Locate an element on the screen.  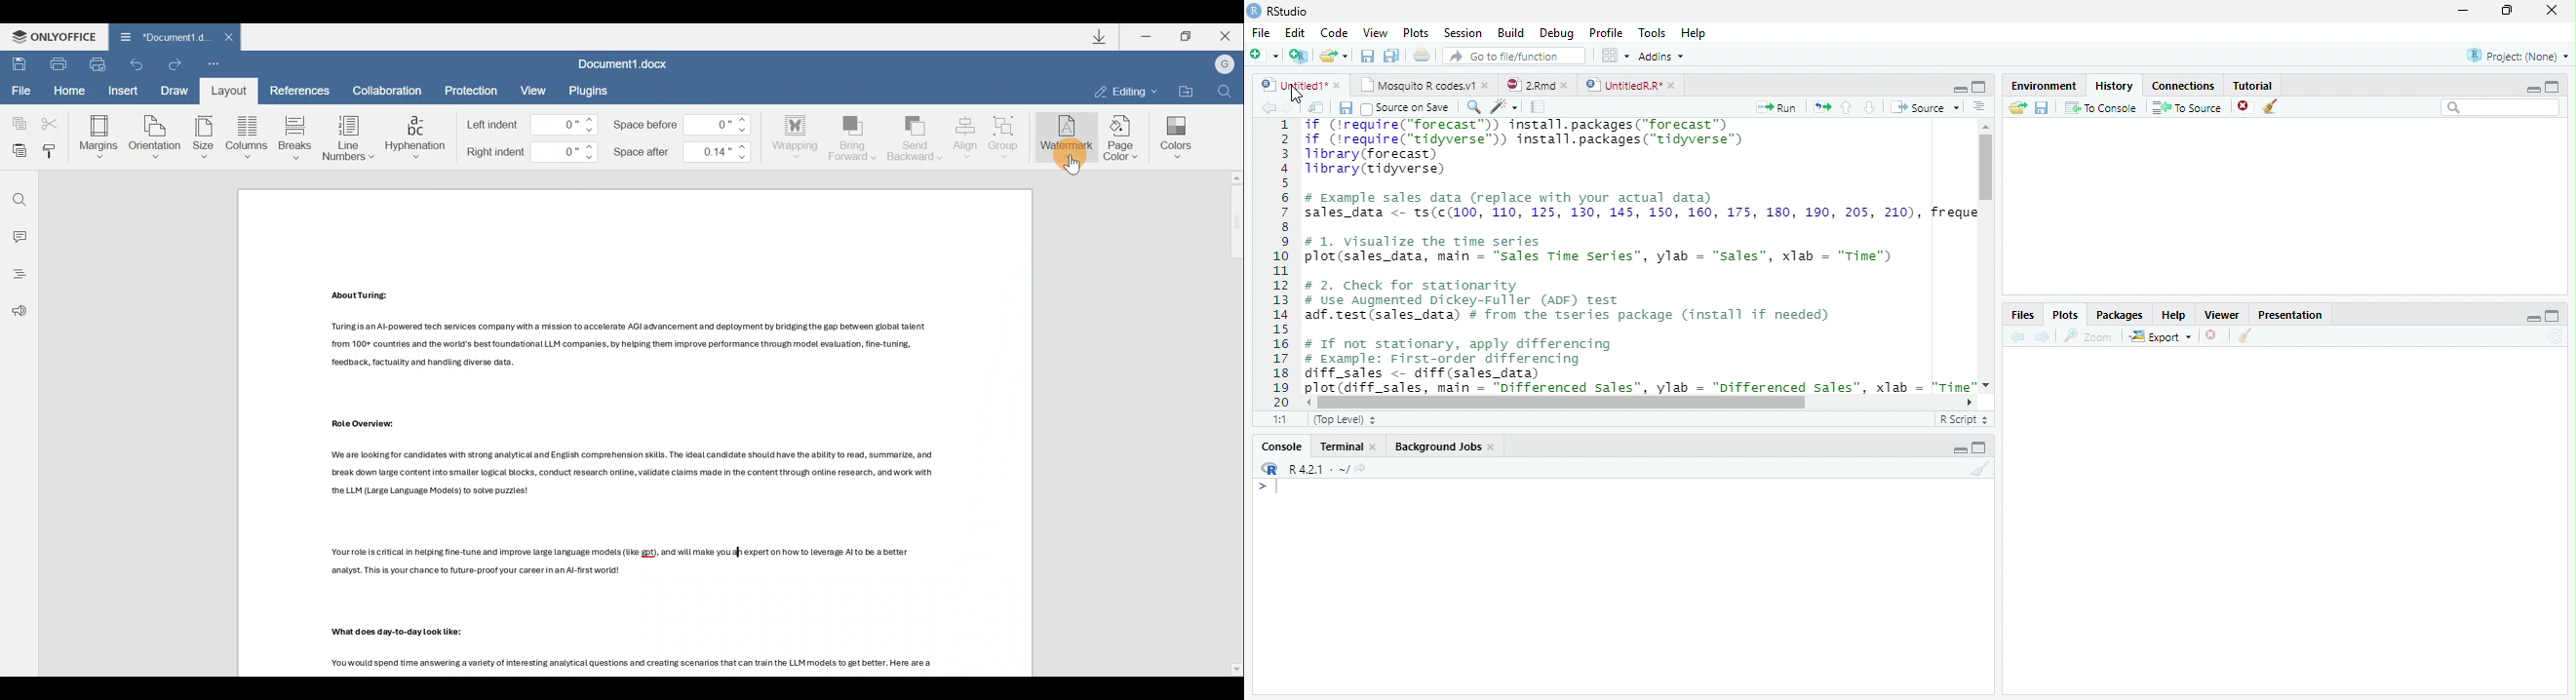
# Example sales data (replace with your actual data)
sales_data <- ts(c(100, 110, 125, 130, 145, 150, 160, 175, 180, 190, 205, 210), freque is located at coordinates (1642, 208).